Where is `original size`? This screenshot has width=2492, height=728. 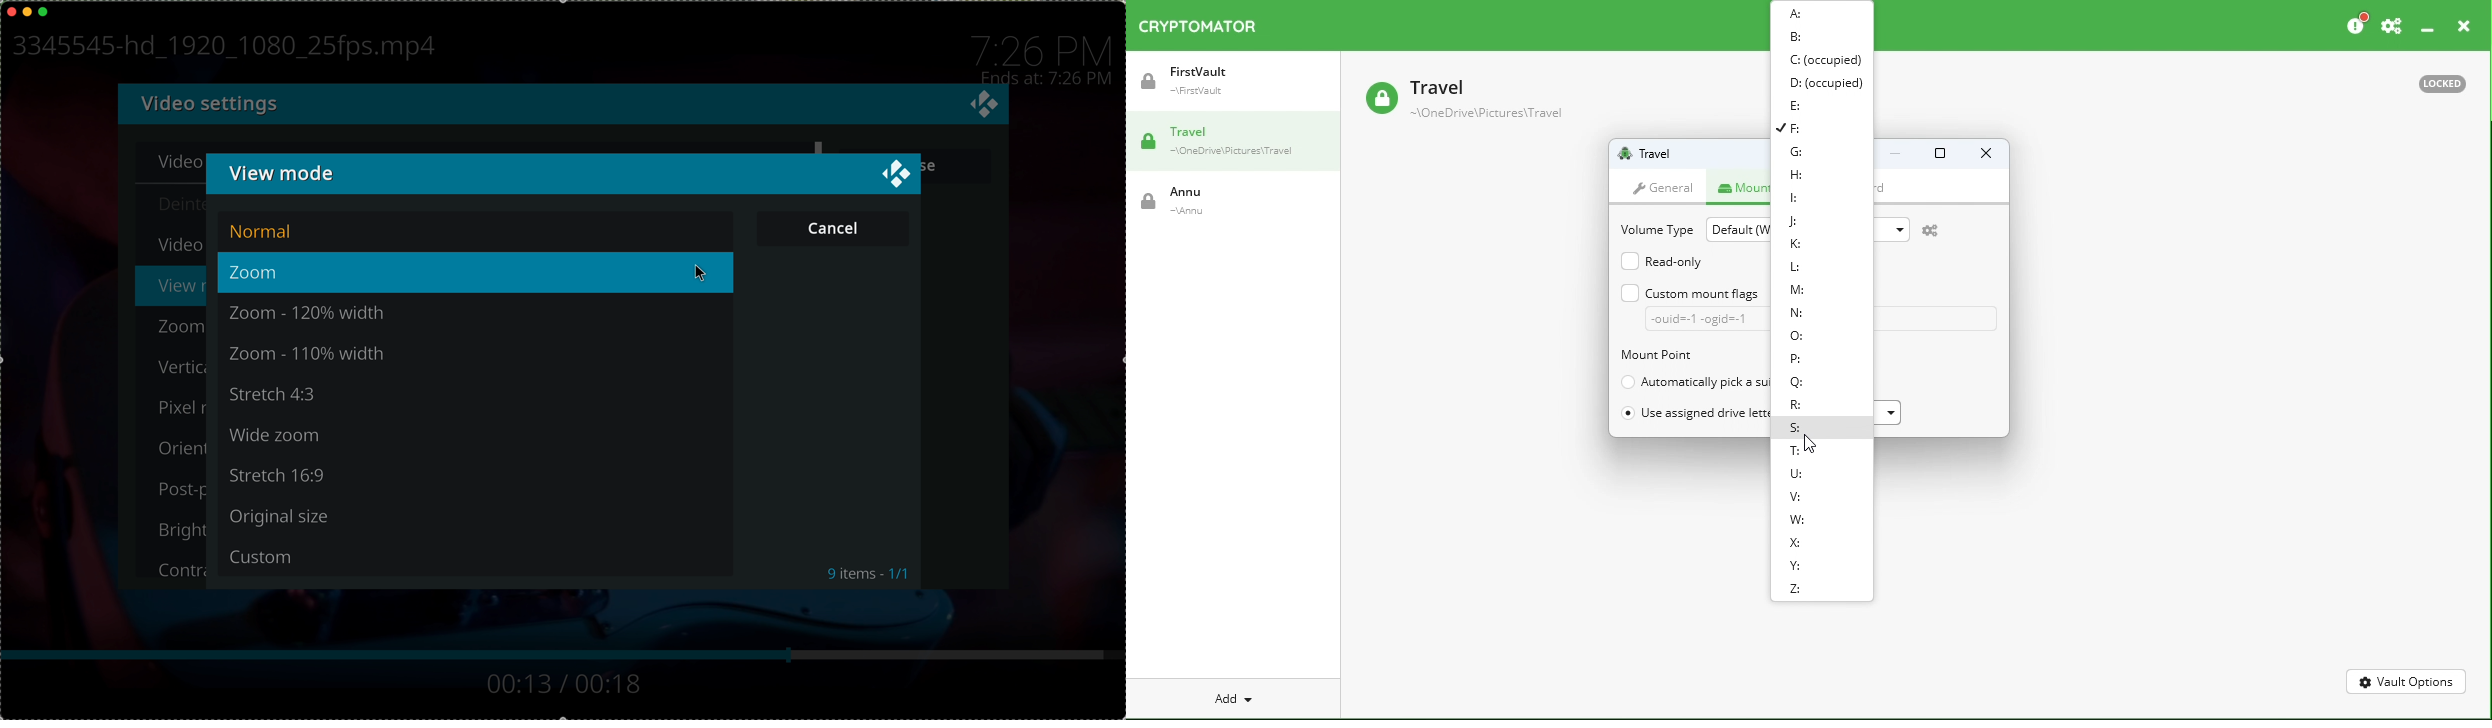 original size is located at coordinates (278, 519).